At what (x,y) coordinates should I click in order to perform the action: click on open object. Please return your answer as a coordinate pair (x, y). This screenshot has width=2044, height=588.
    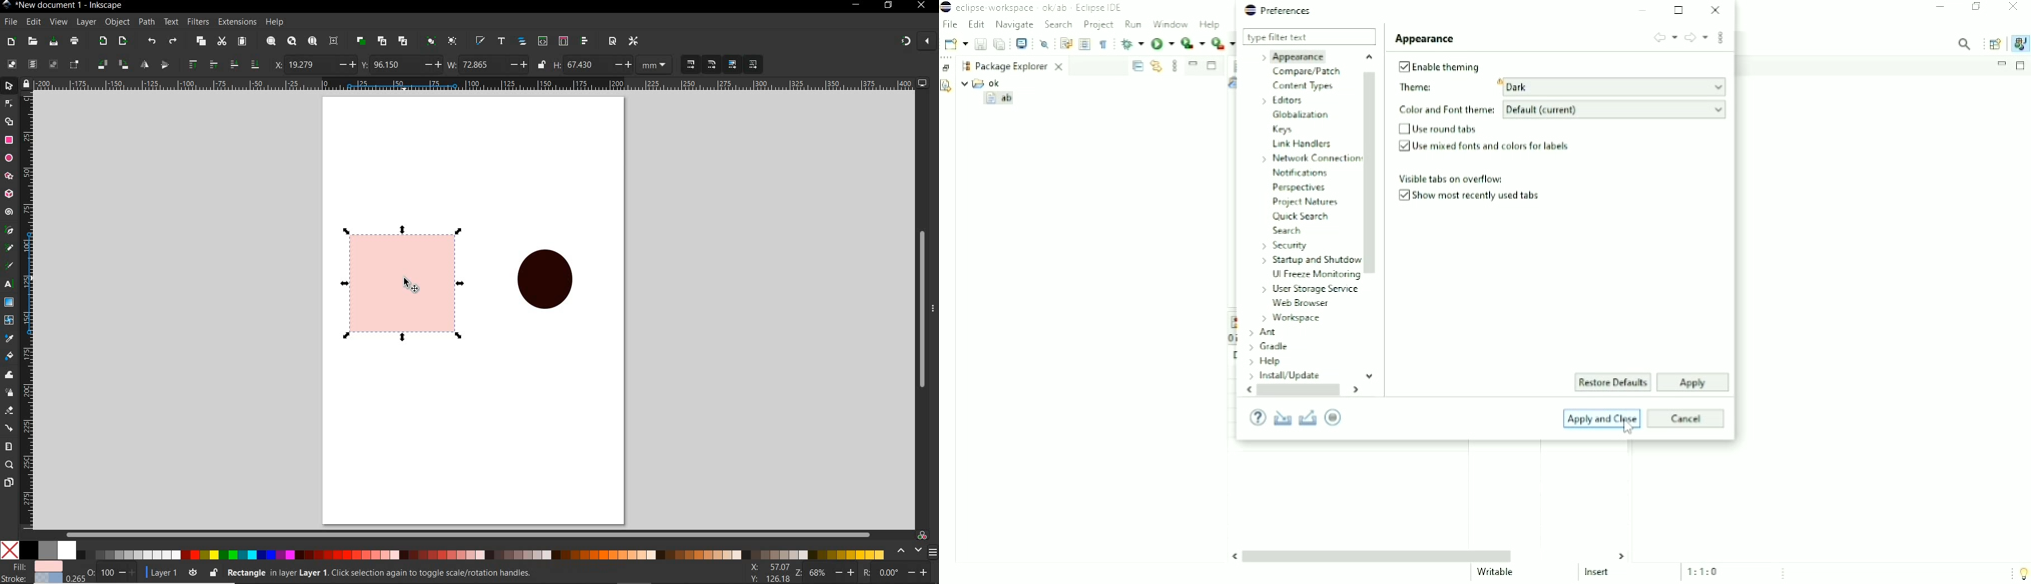
    Looking at the image, I should click on (522, 42).